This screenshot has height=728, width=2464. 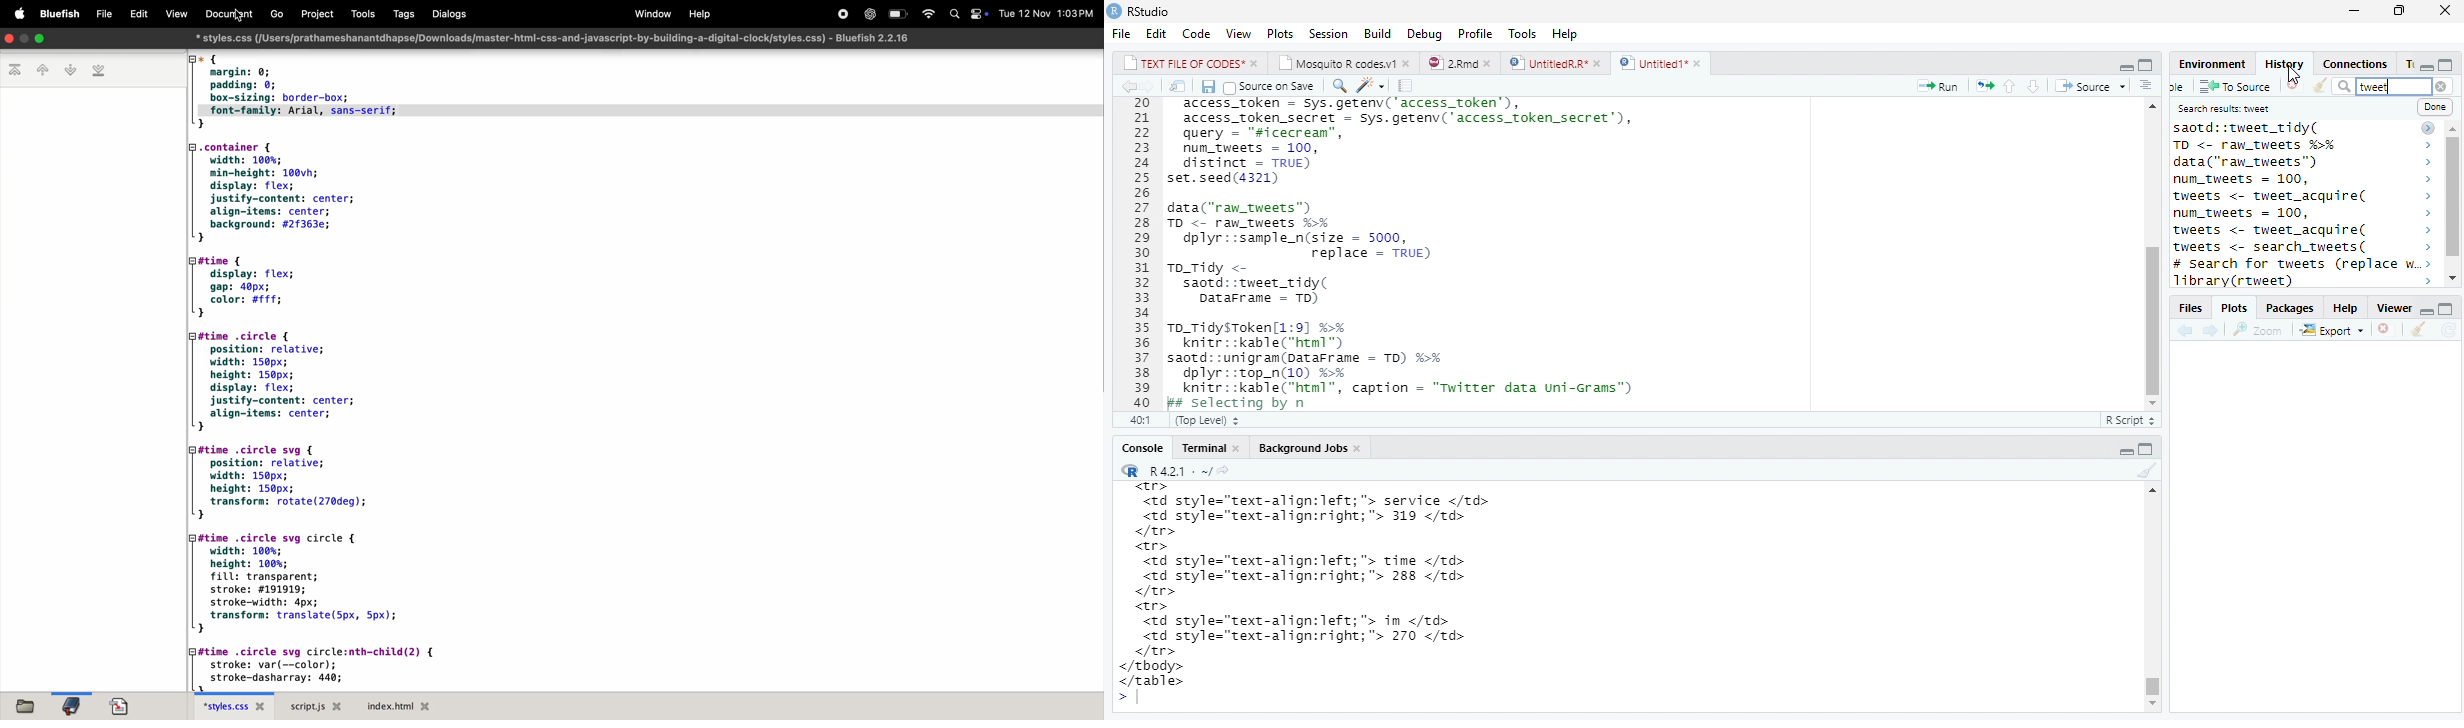 I want to click on Packages, so click(x=2287, y=308).